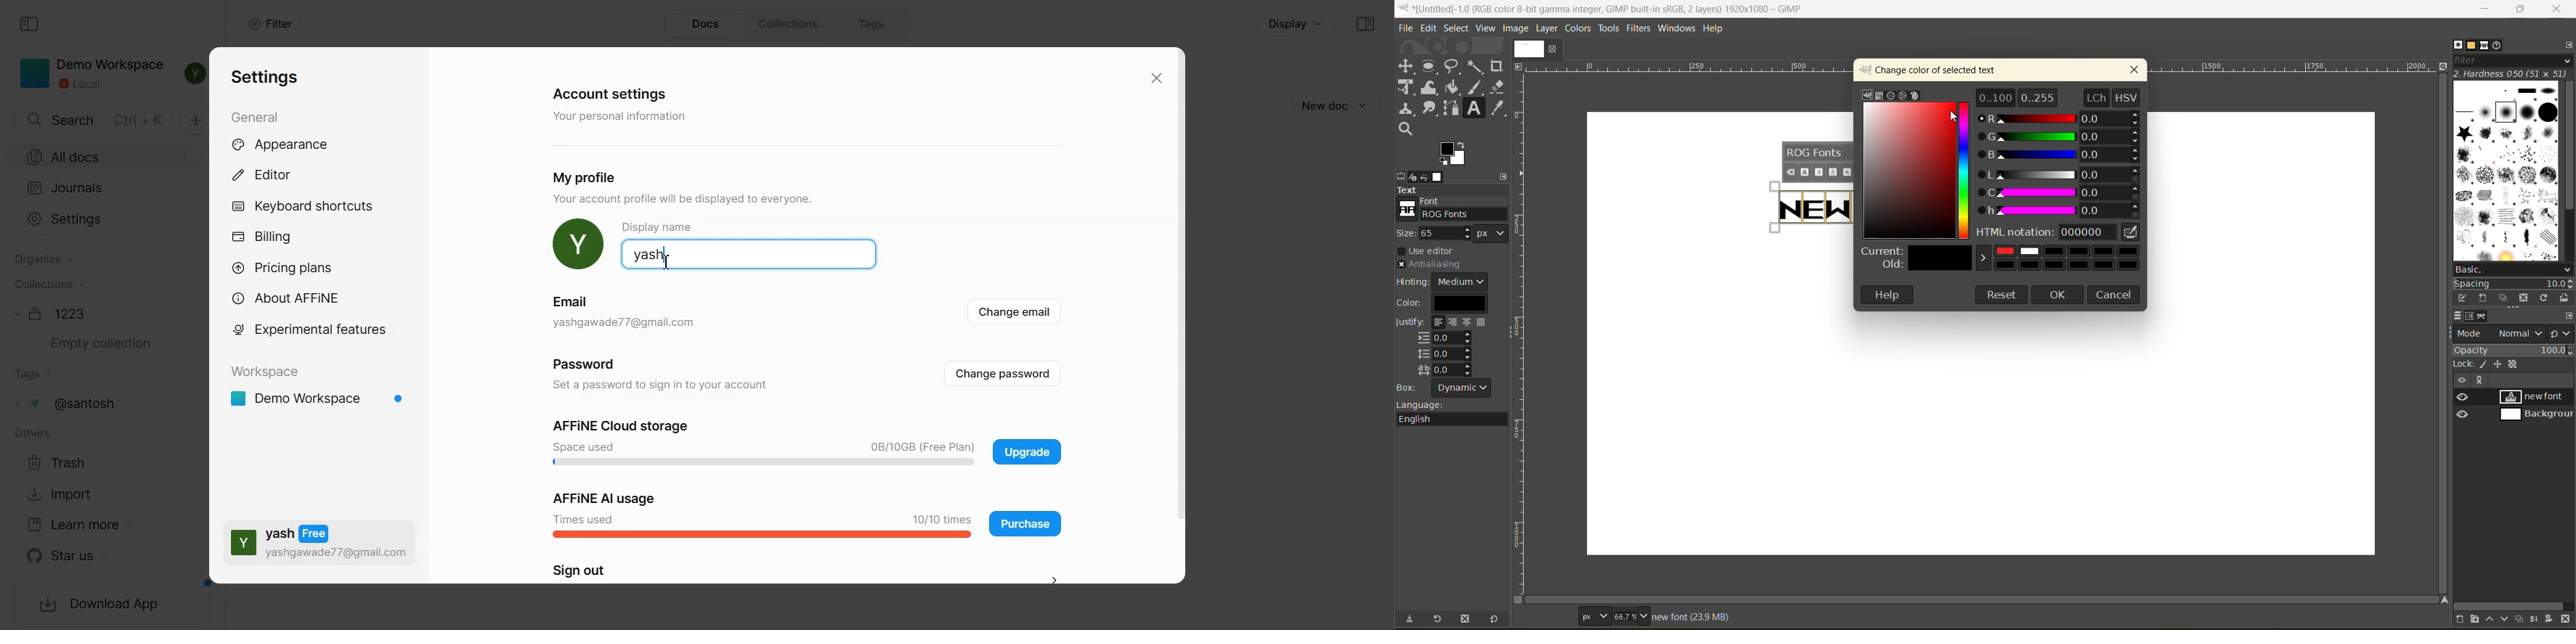 The image size is (2576, 644). What do you see at coordinates (1448, 303) in the screenshot?
I see `color` at bounding box center [1448, 303].